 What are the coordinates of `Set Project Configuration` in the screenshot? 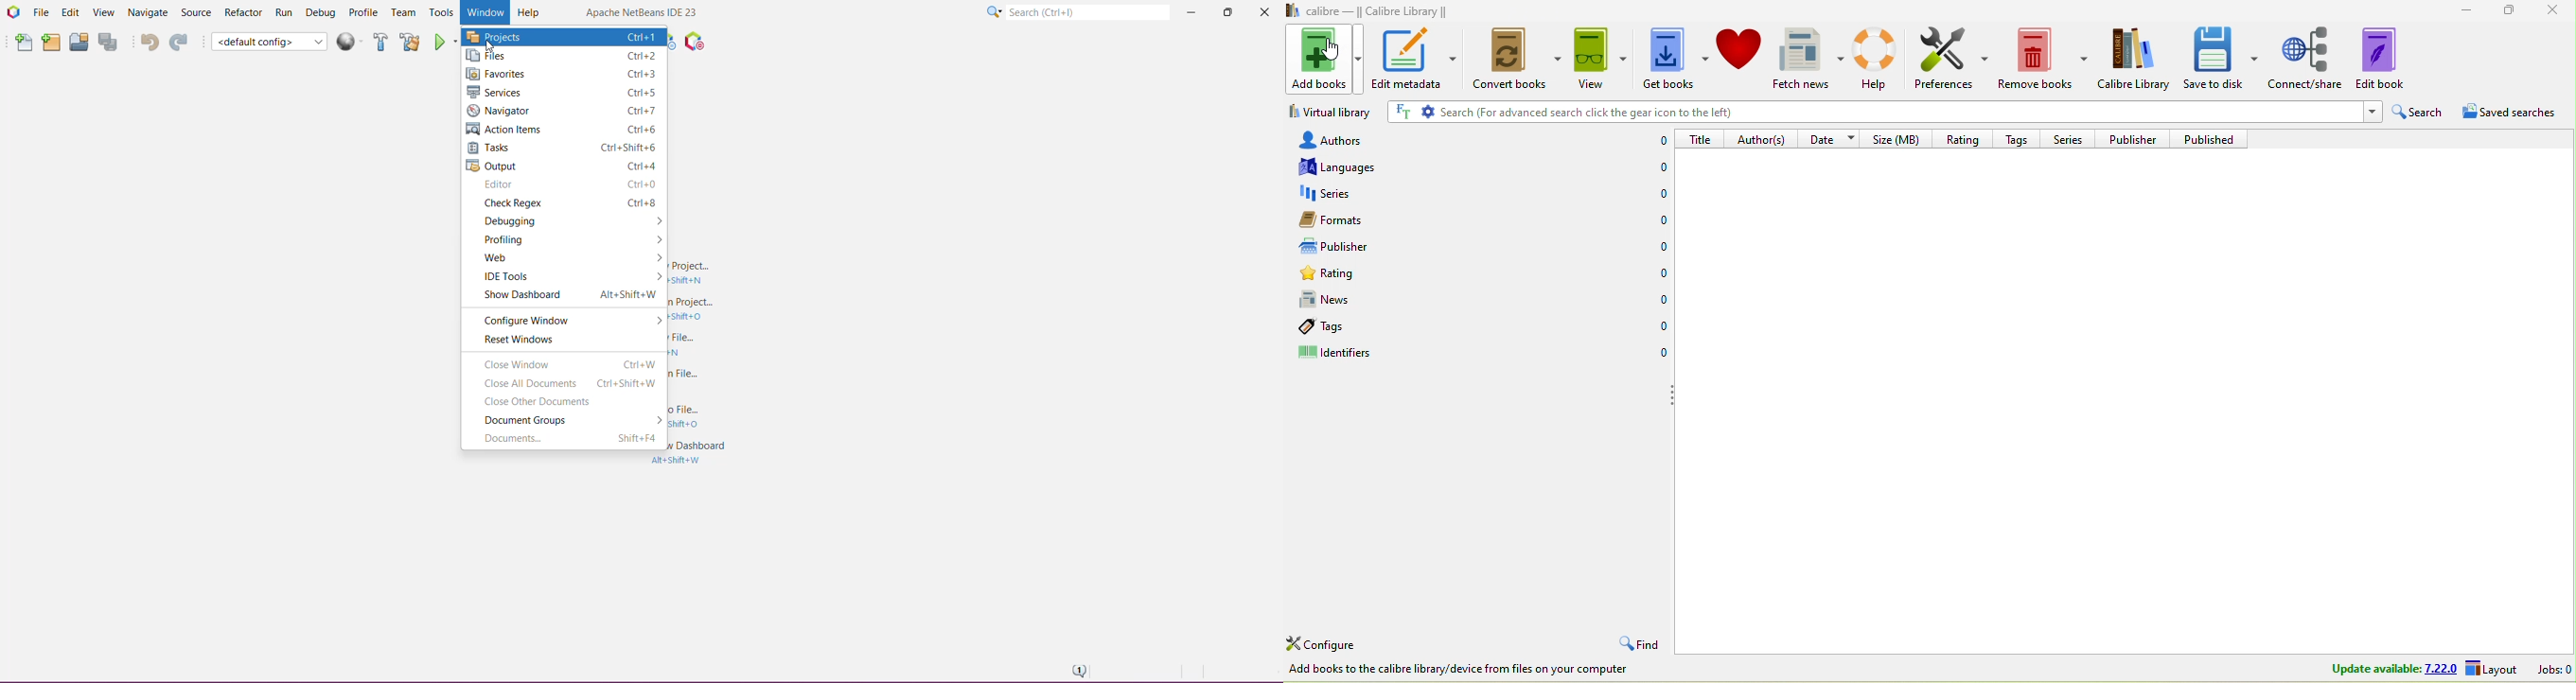 It's located at (269, 41).